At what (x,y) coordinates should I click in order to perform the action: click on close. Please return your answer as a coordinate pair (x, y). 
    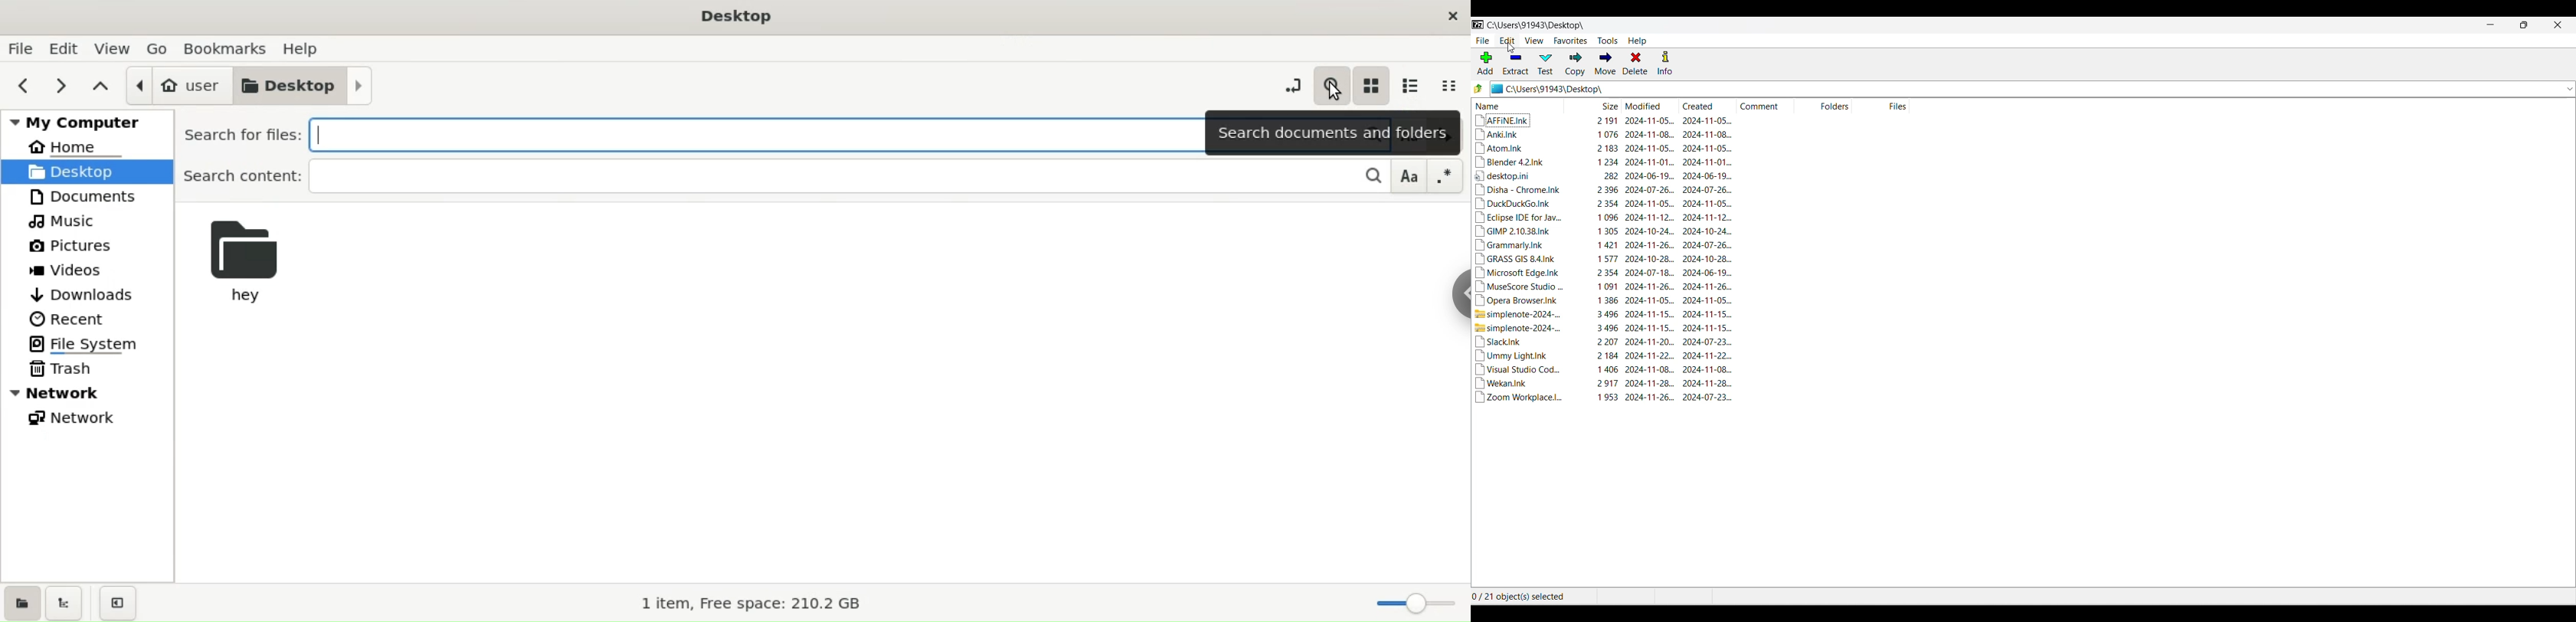
    Looking at the image, I should click on (1451, 15).